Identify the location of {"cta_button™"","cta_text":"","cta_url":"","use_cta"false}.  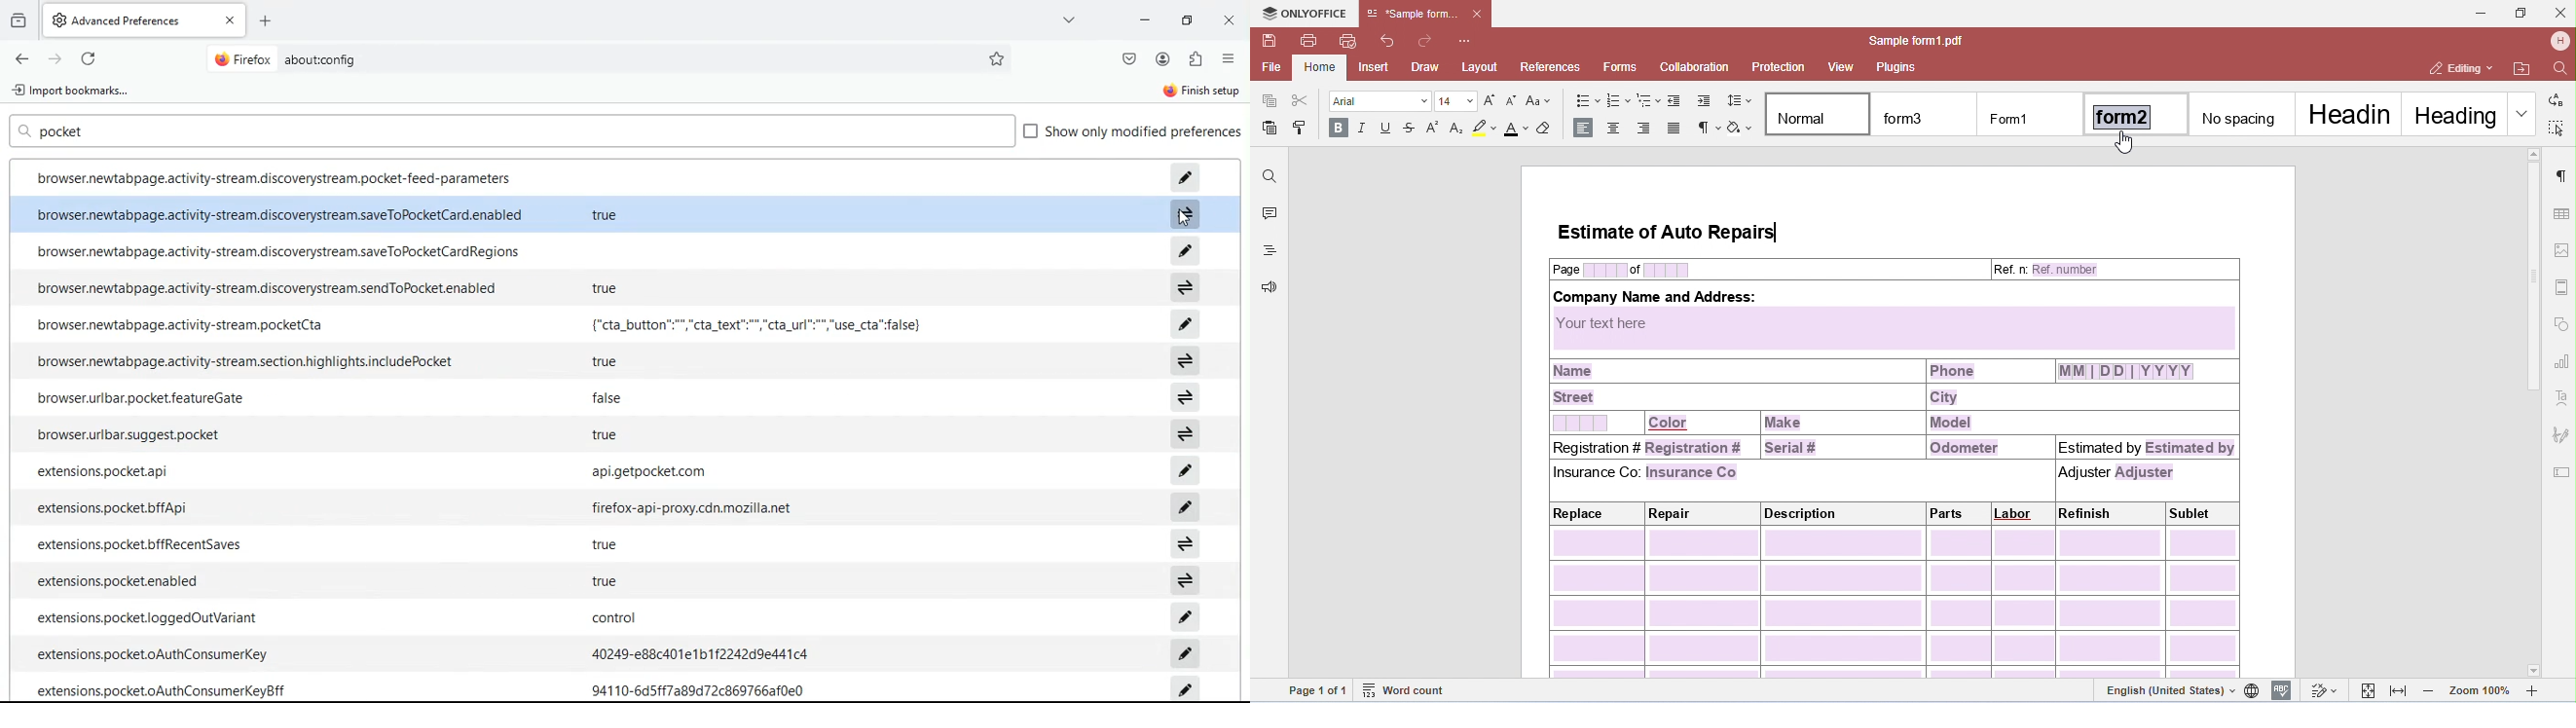
(753, 325).